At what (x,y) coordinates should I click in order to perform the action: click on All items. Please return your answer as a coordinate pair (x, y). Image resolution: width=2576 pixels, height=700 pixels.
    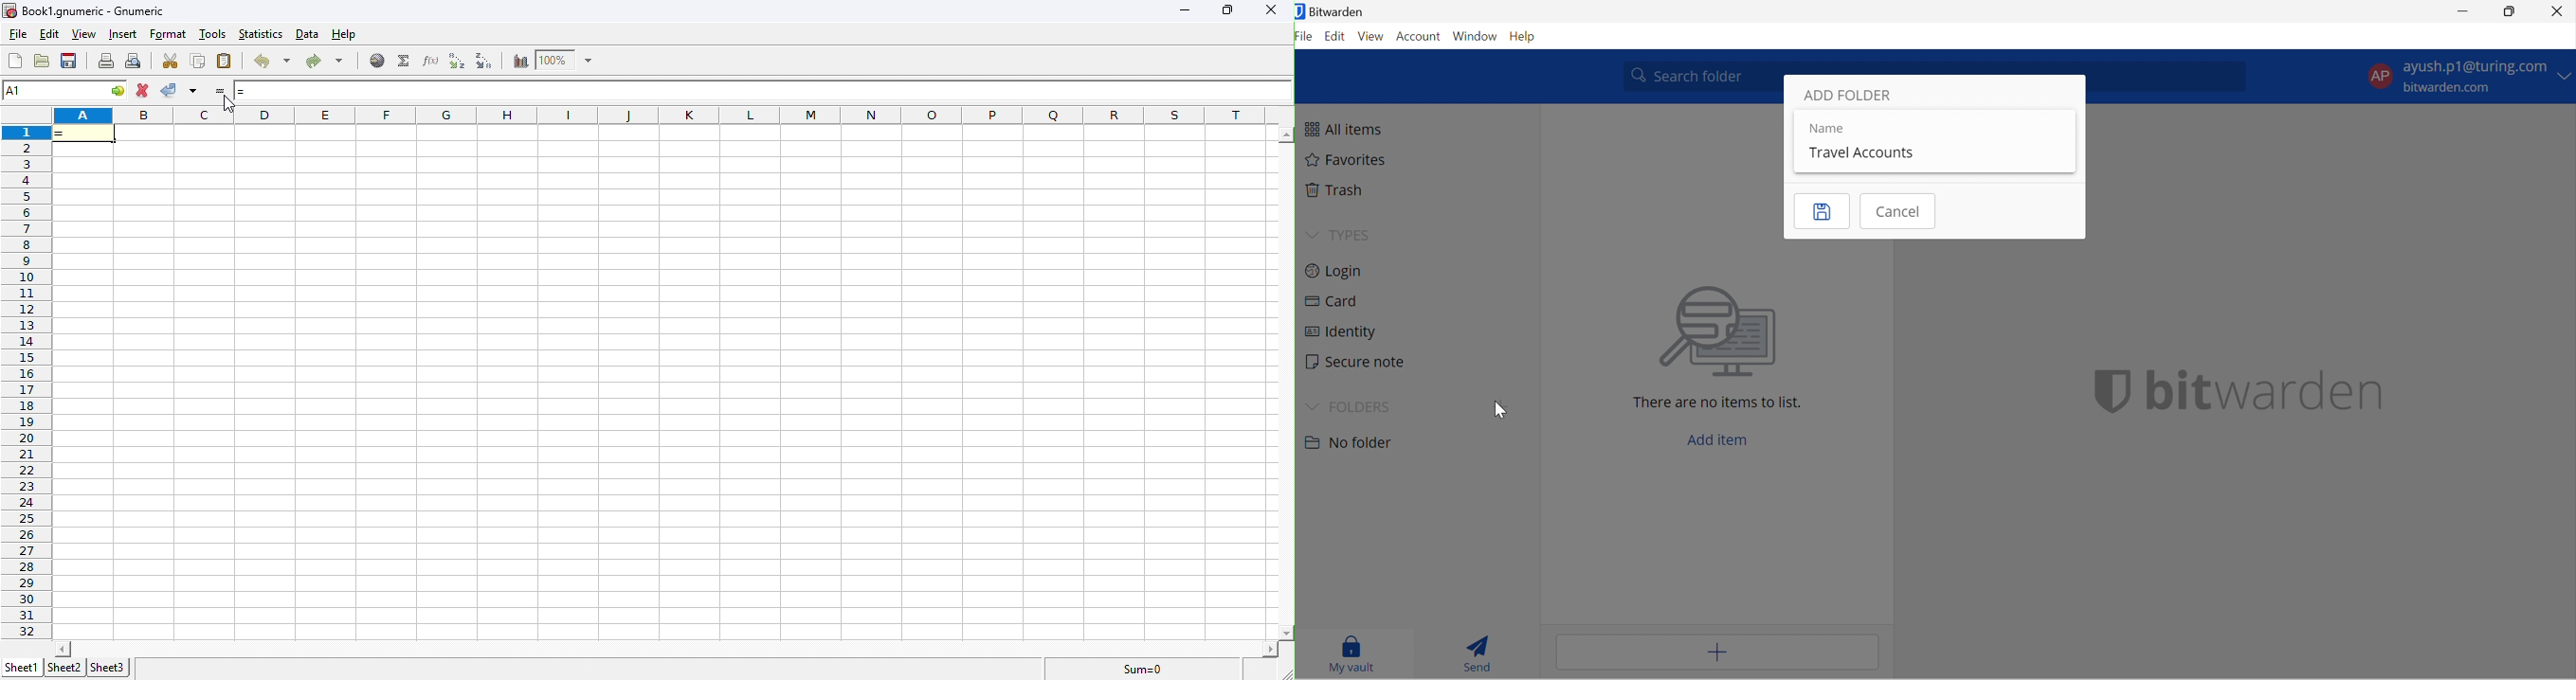
    Looking at the image, I should click on (1351, 128).